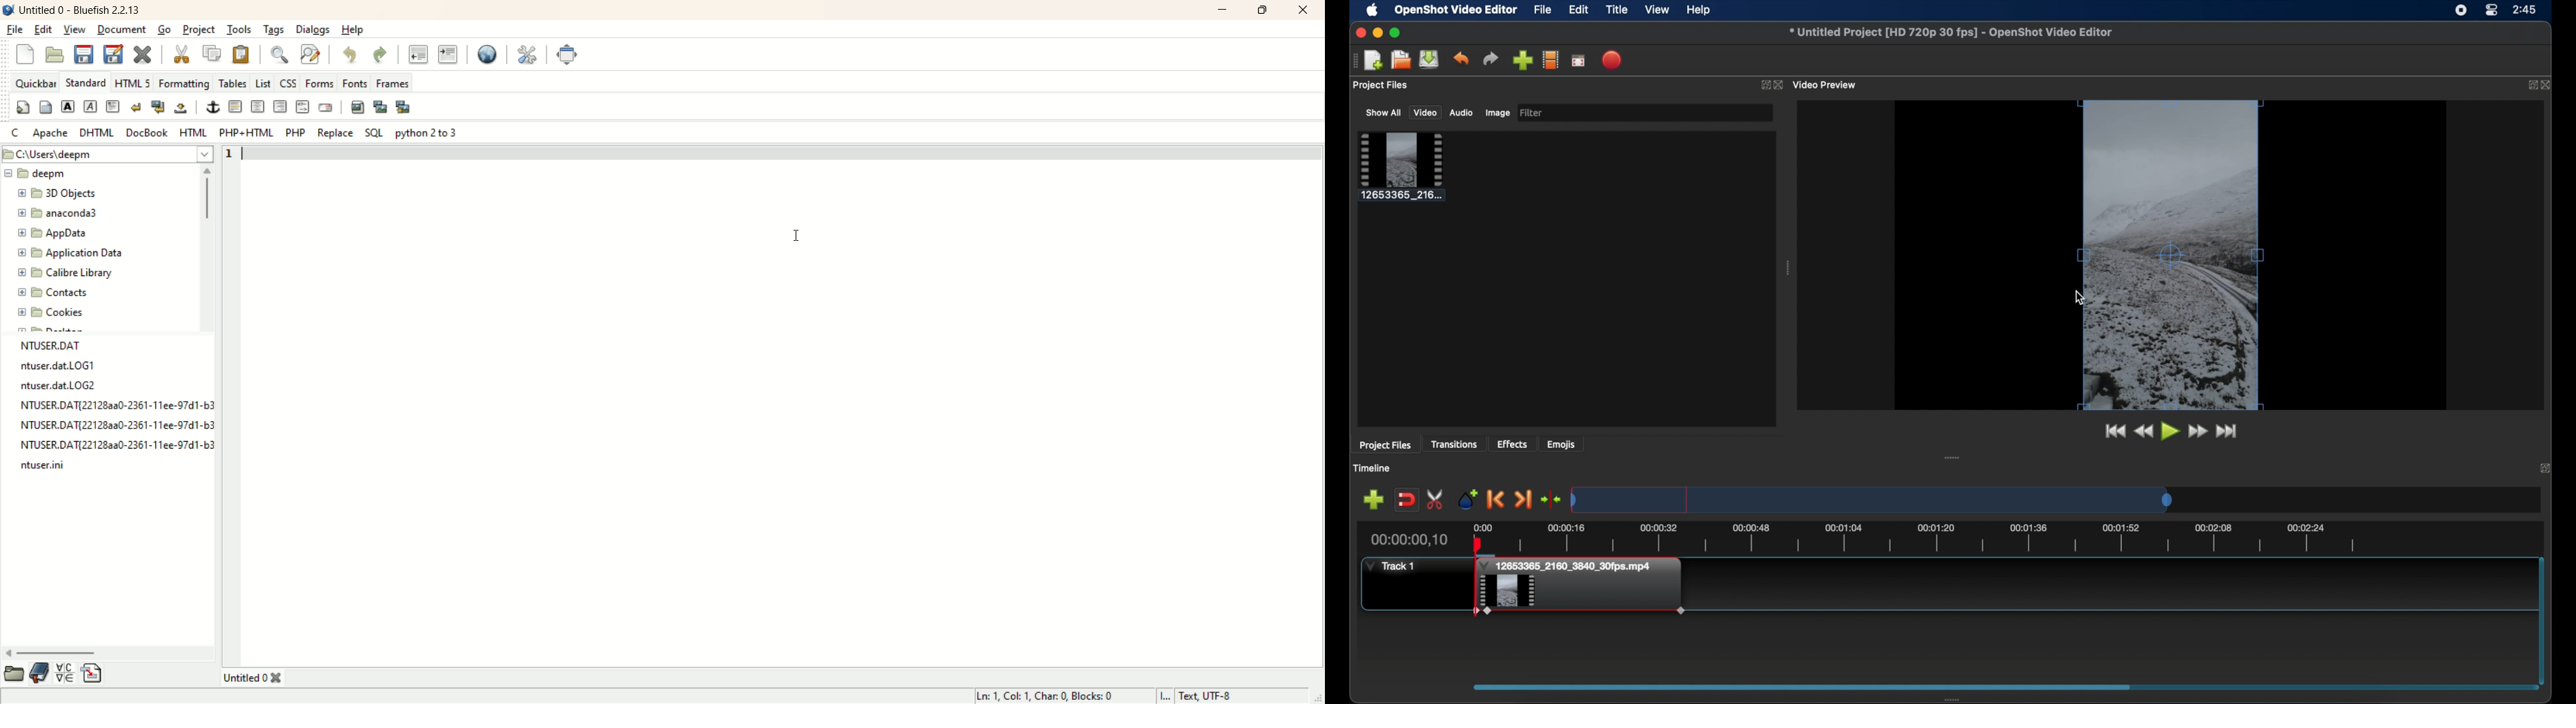 This screenshot has width=2576, height=728. Describe the element at coordinates (273, 30) in the screenshot. I see `tags` at that location.